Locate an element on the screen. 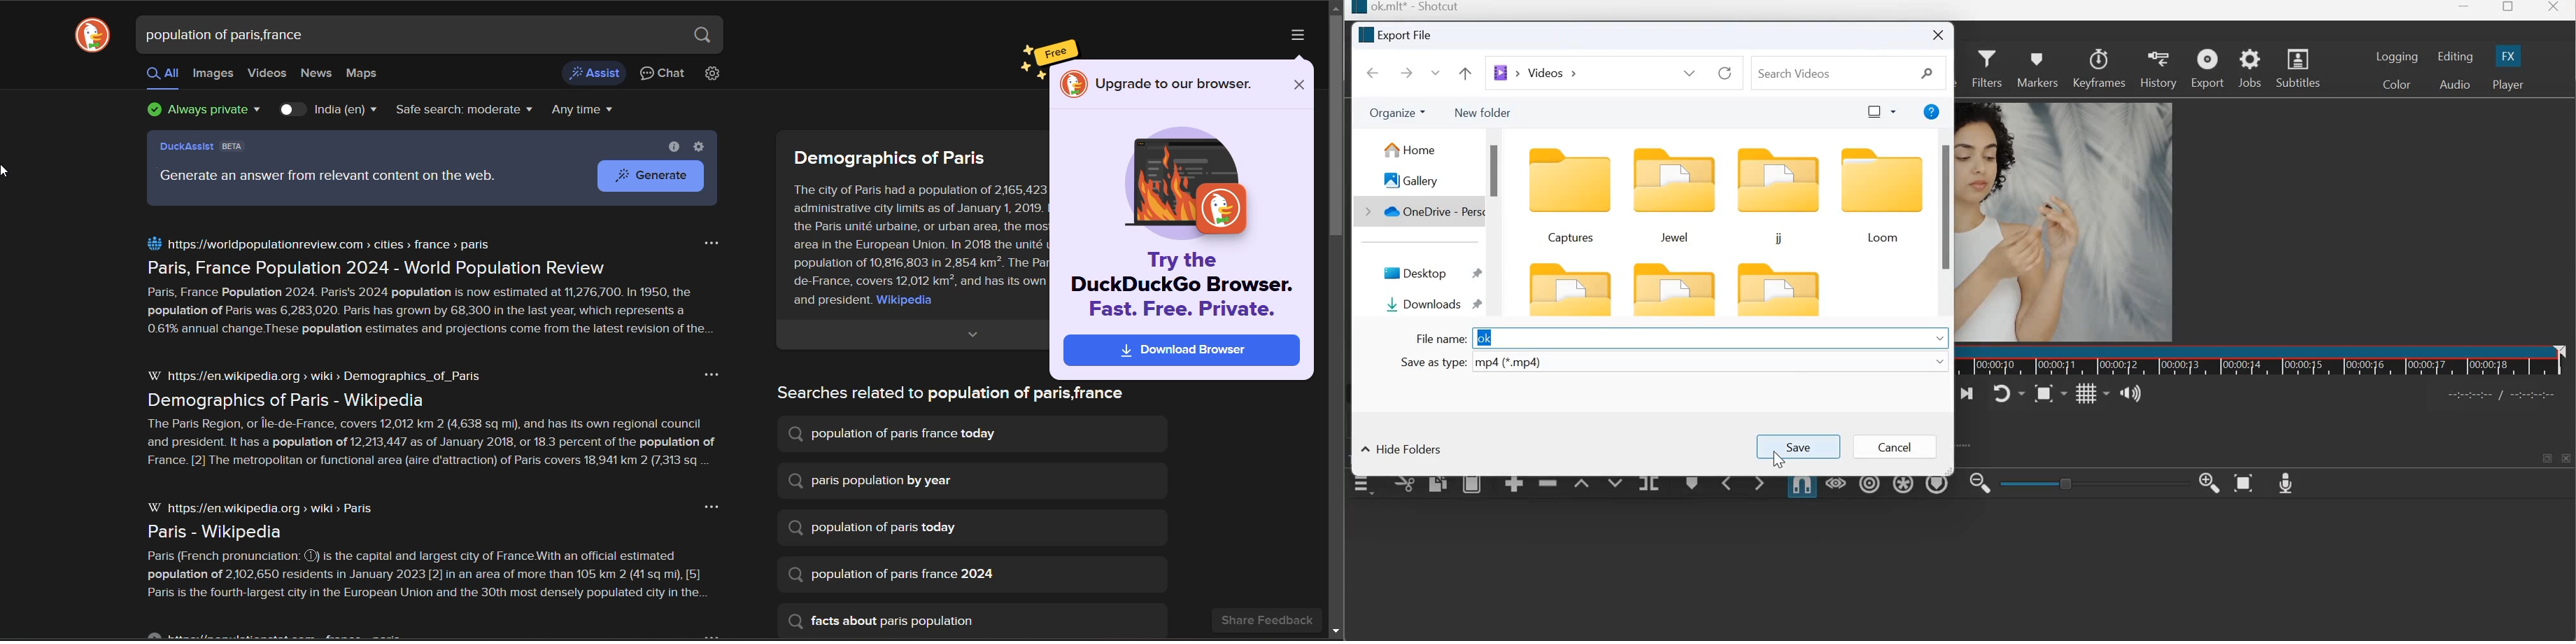 The image size is (2576, 644). dropdown is located at coordinates (1940, 364).